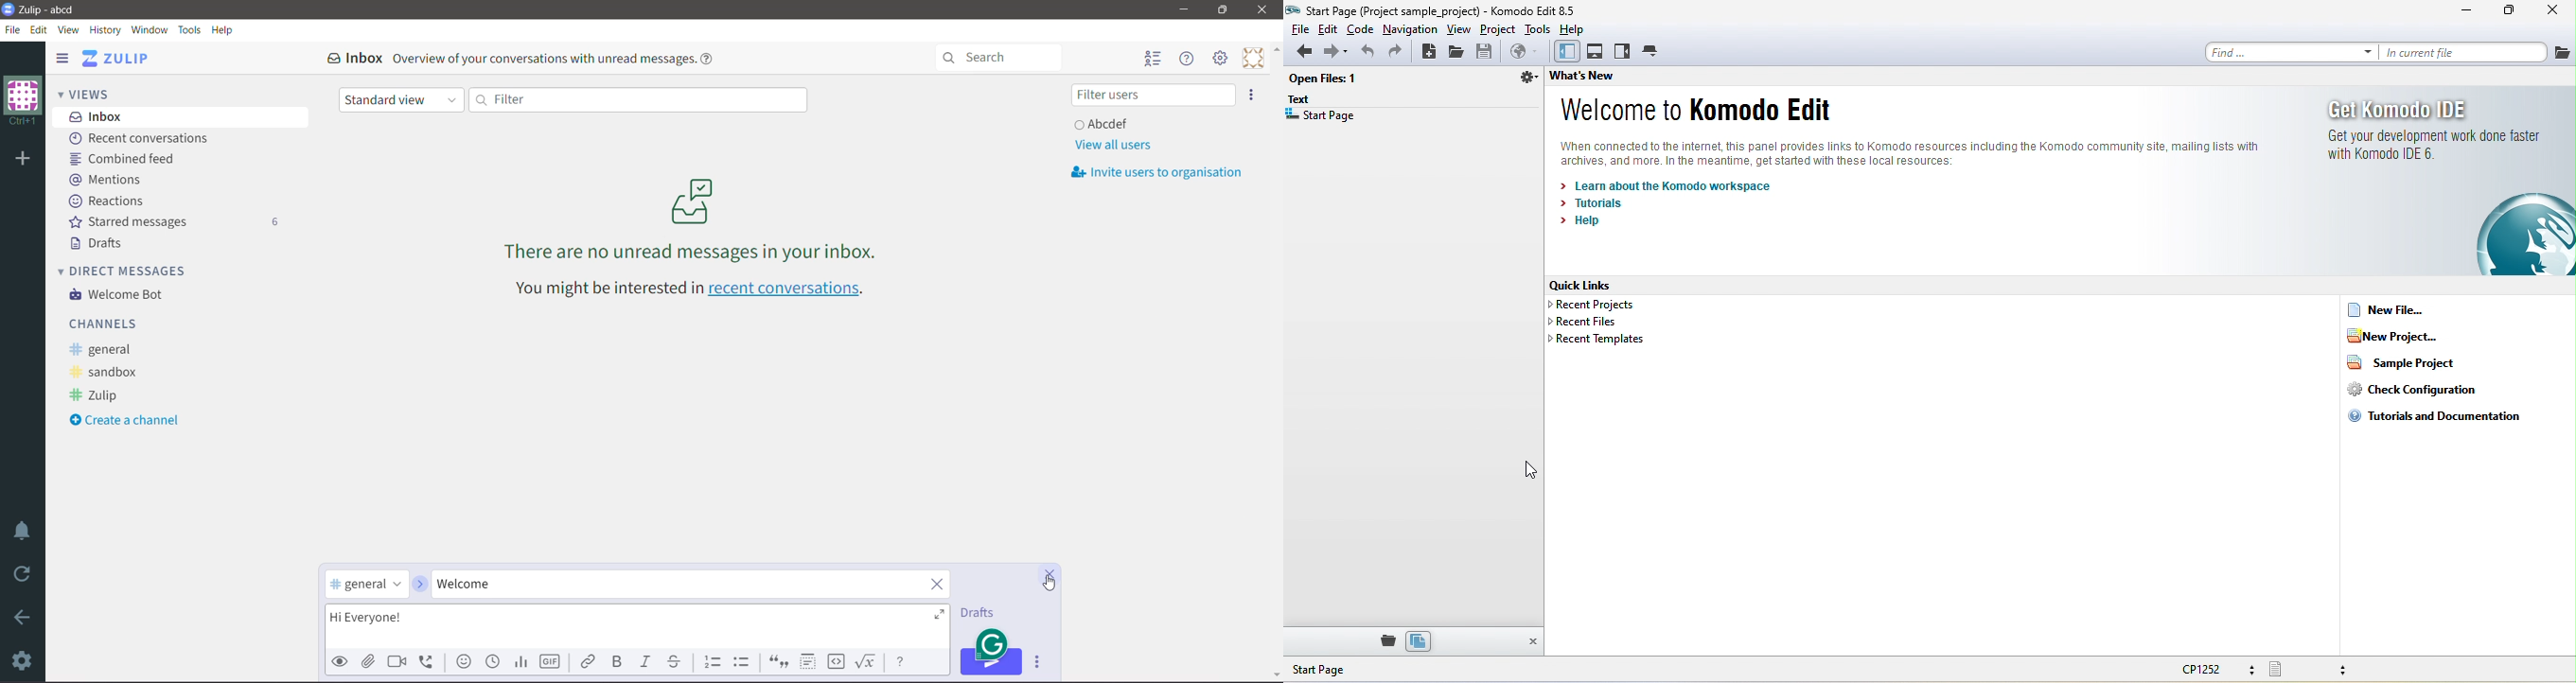 This screenshot has height=700, width=2576. Describe the element at coordinates (106, 323) in the screenshot. I see `Channels` at that location.